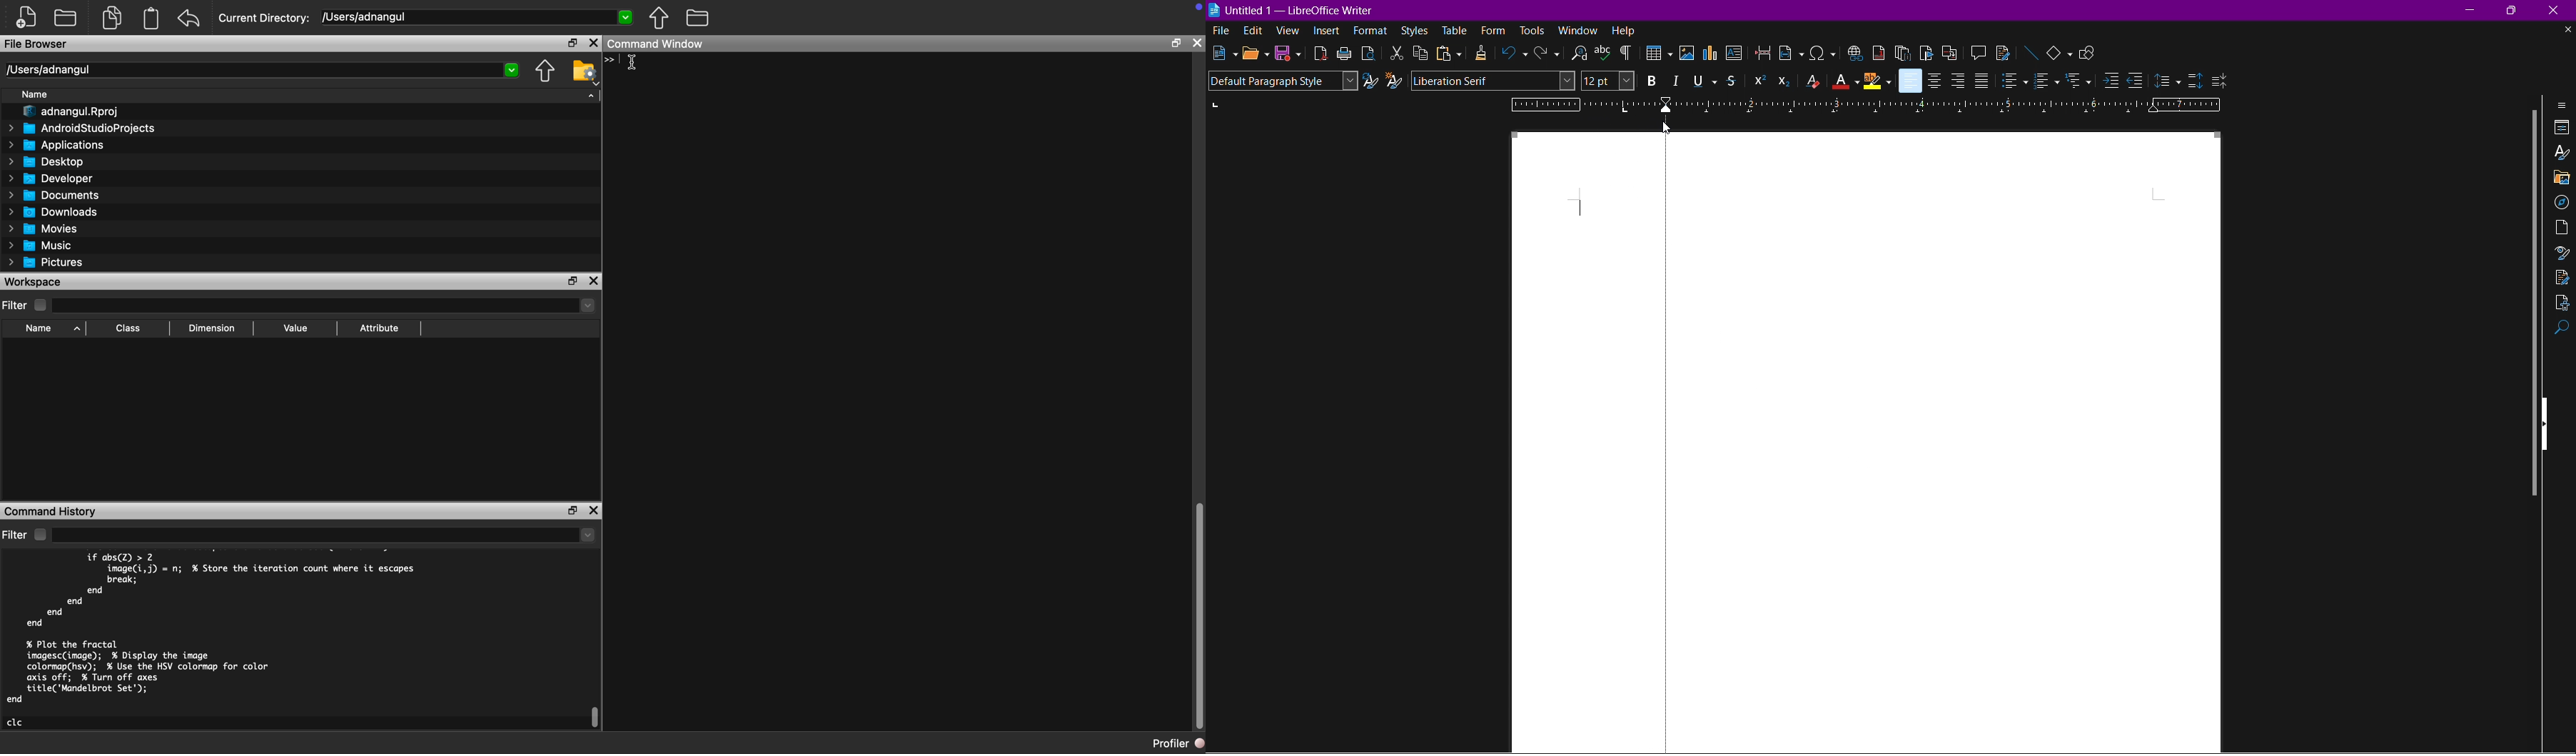 Image resolution: width=2576 pixels, height=756 pixels. I want to click on Font, so click(1494, 81).